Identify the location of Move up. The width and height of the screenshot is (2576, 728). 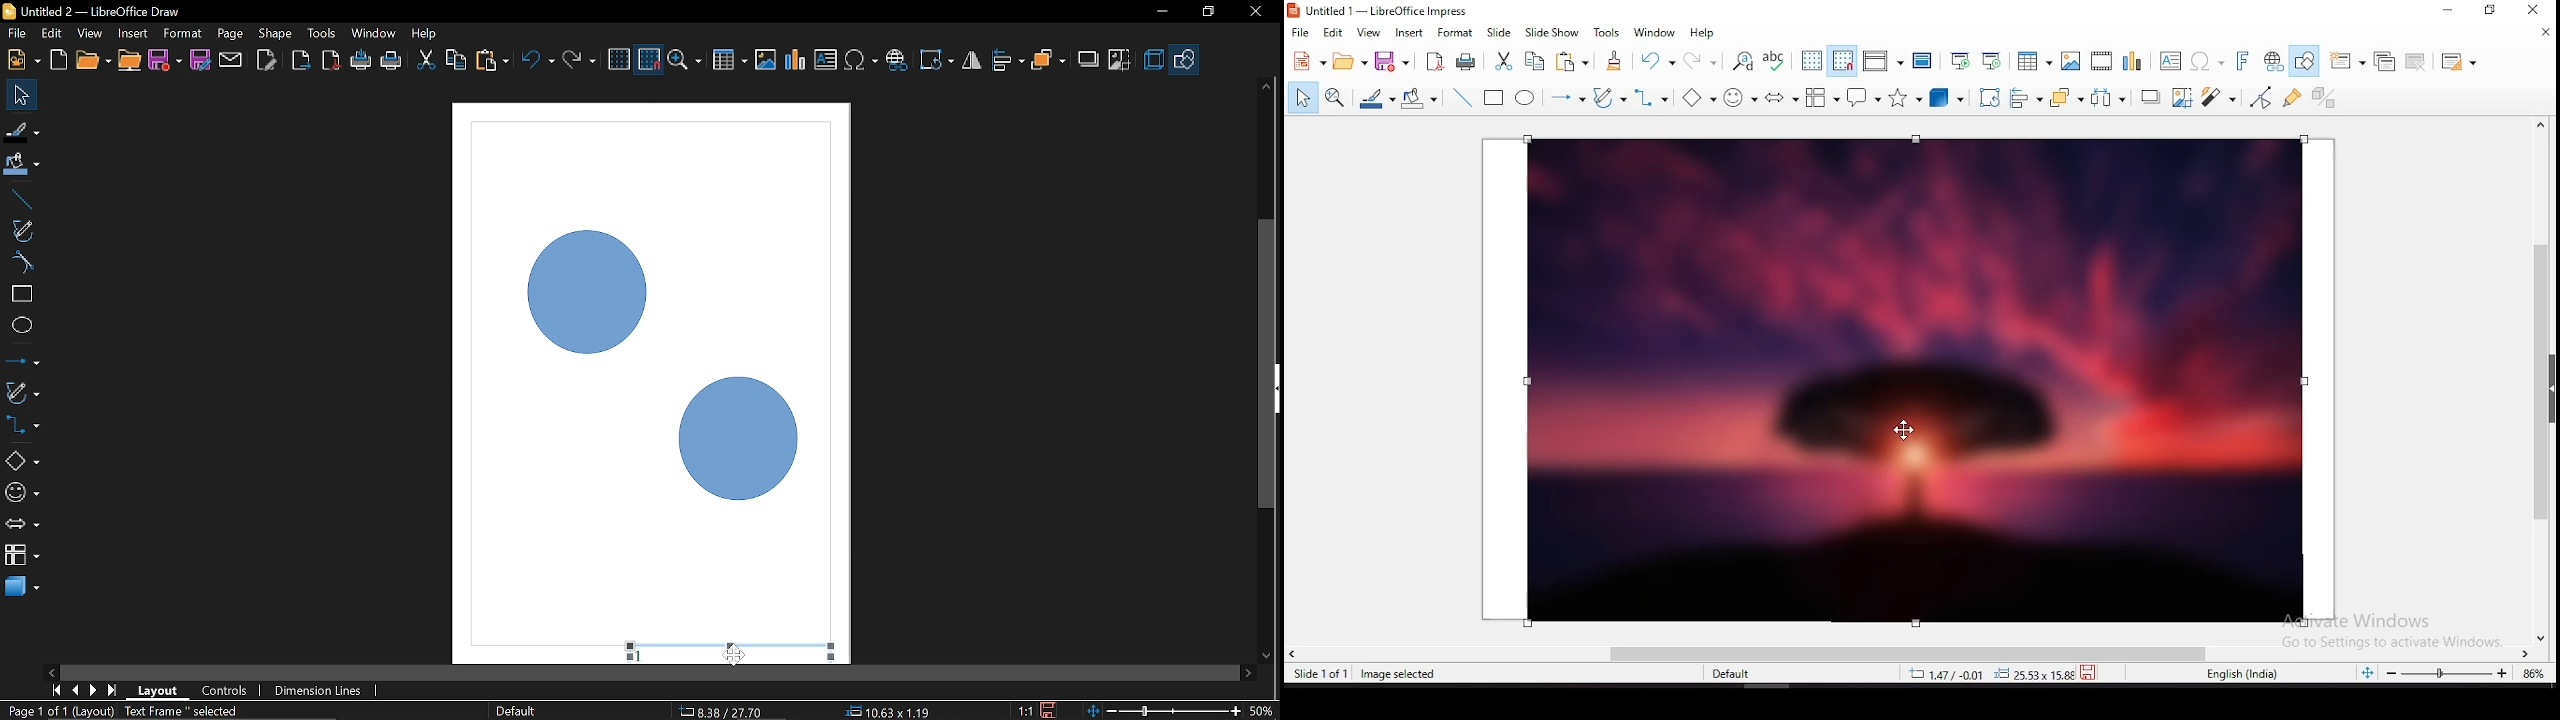
(1266, 86).